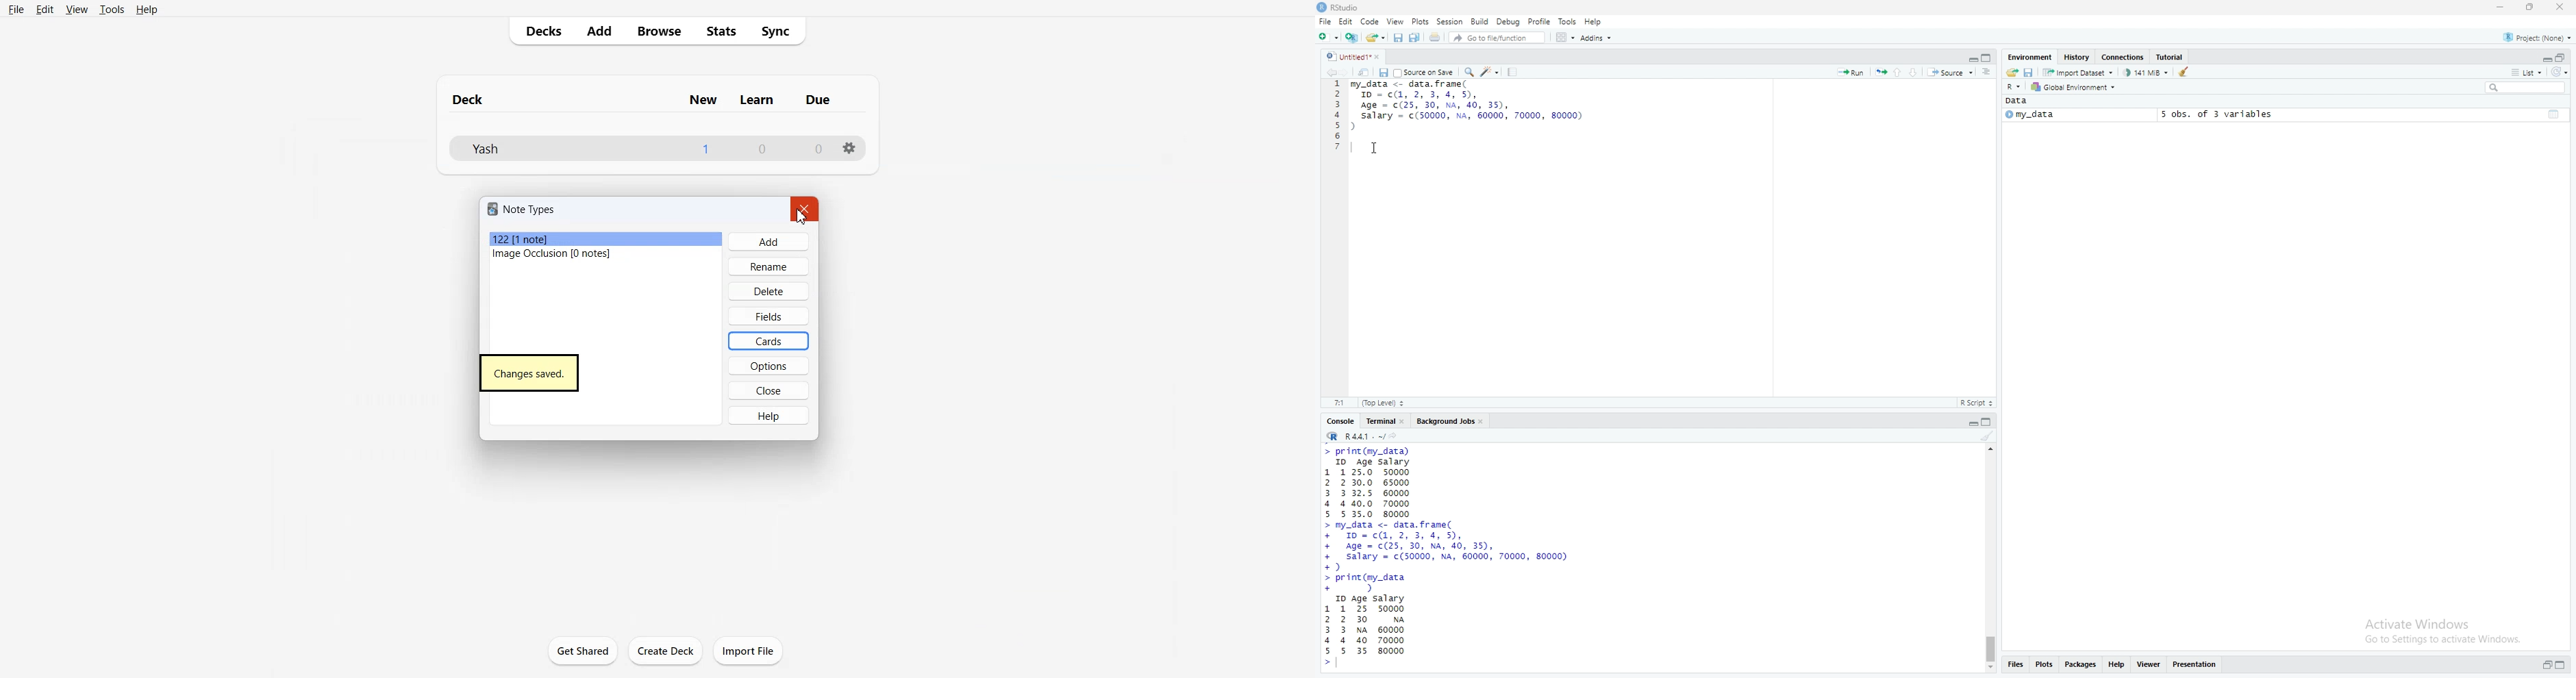 The height and width of the screenshot is (700, 2576). I want to click on maximize, so click(2528, 7).